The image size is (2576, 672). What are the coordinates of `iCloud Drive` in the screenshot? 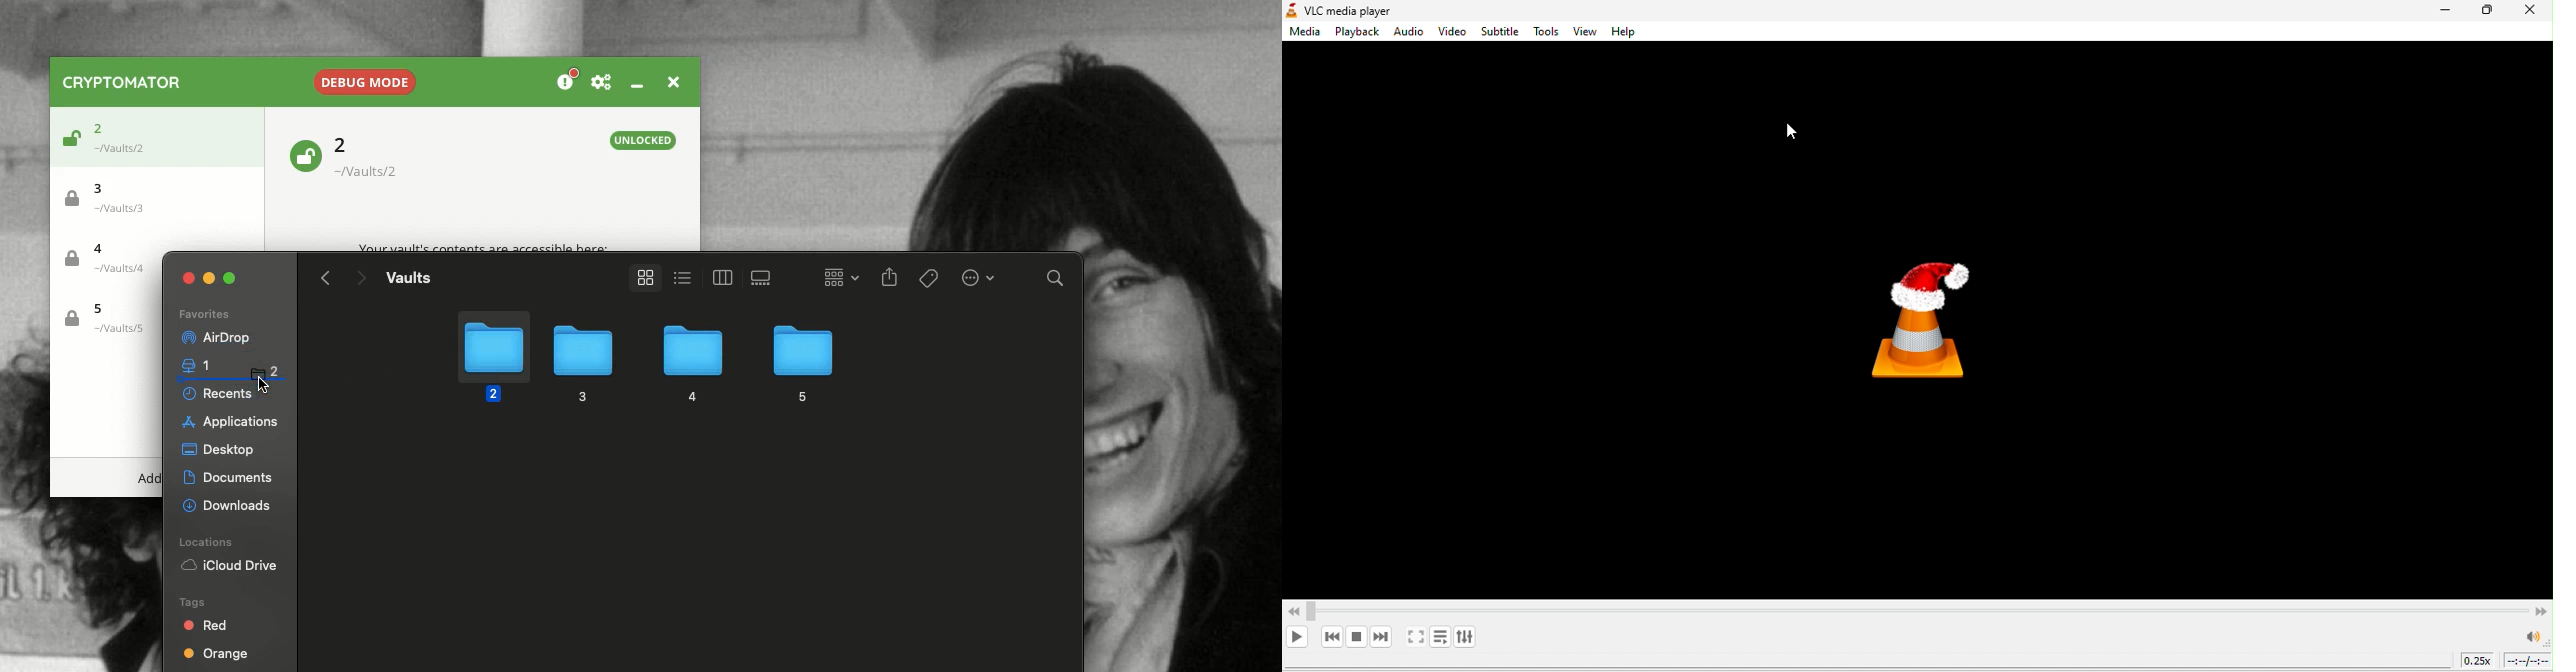 It's located at (229, 567).